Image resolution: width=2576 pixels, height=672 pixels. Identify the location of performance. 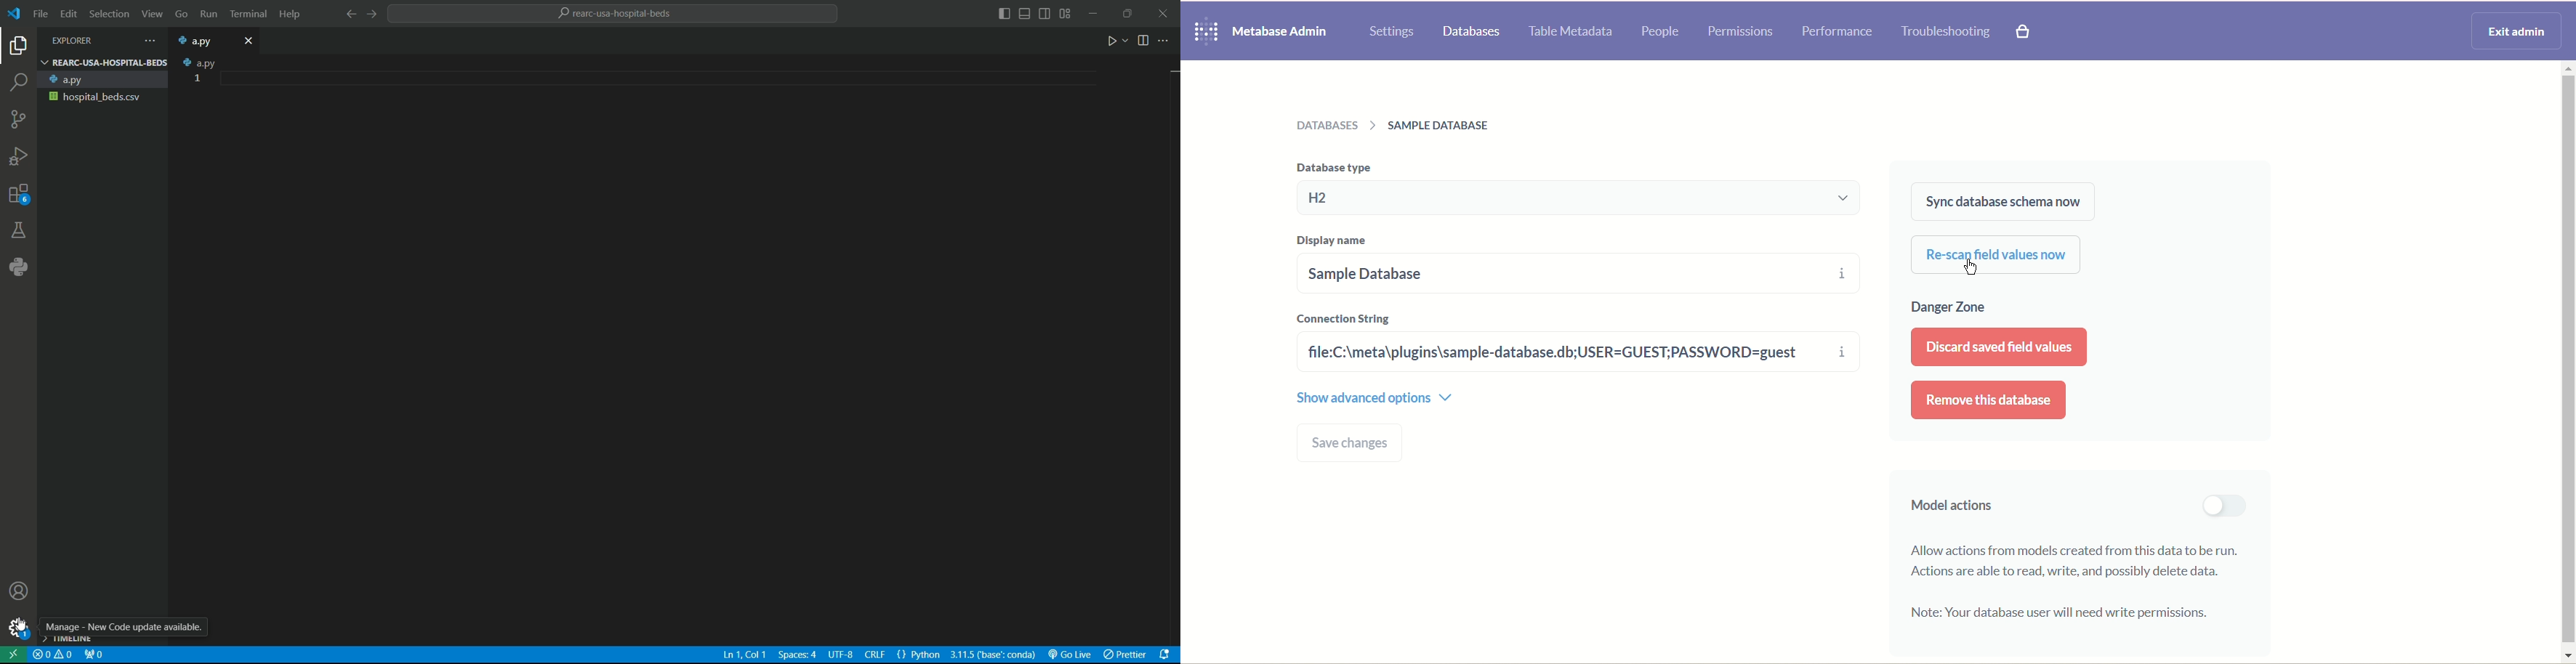
(1837, 32).